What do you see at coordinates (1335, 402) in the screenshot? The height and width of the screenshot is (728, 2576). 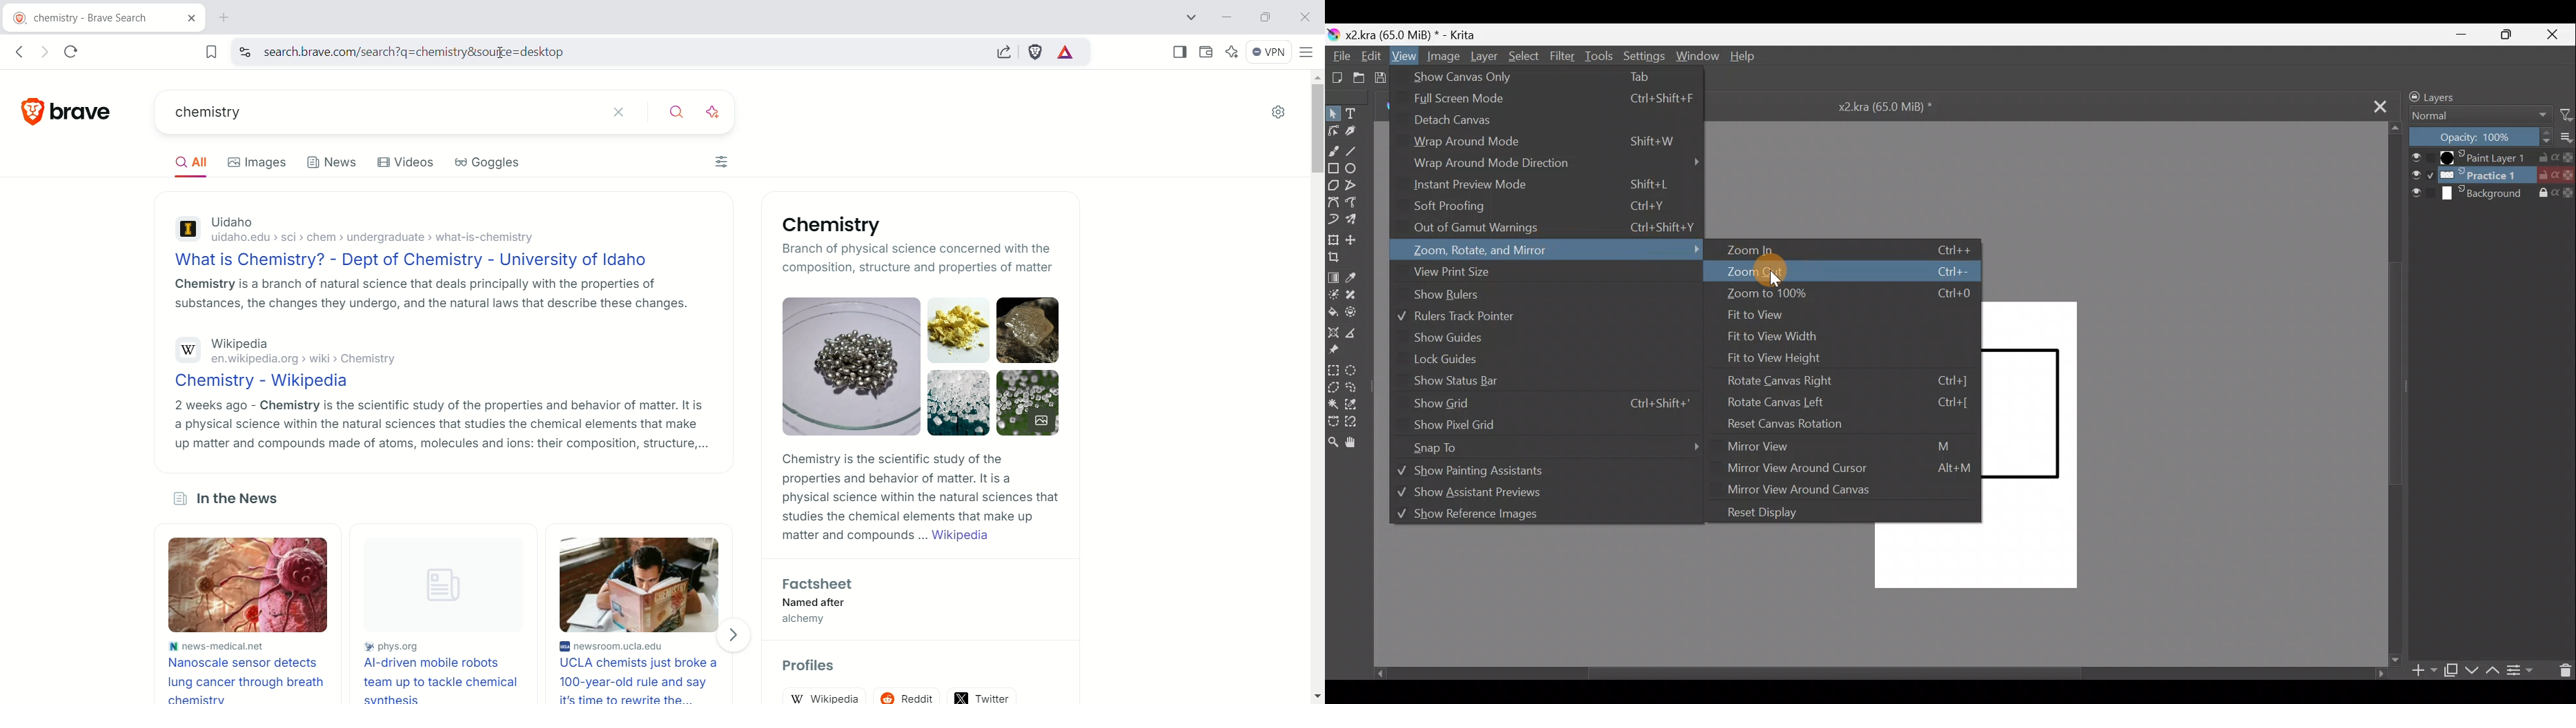 I see `Contiguous selection tool` at bounding box center [1335, 402].